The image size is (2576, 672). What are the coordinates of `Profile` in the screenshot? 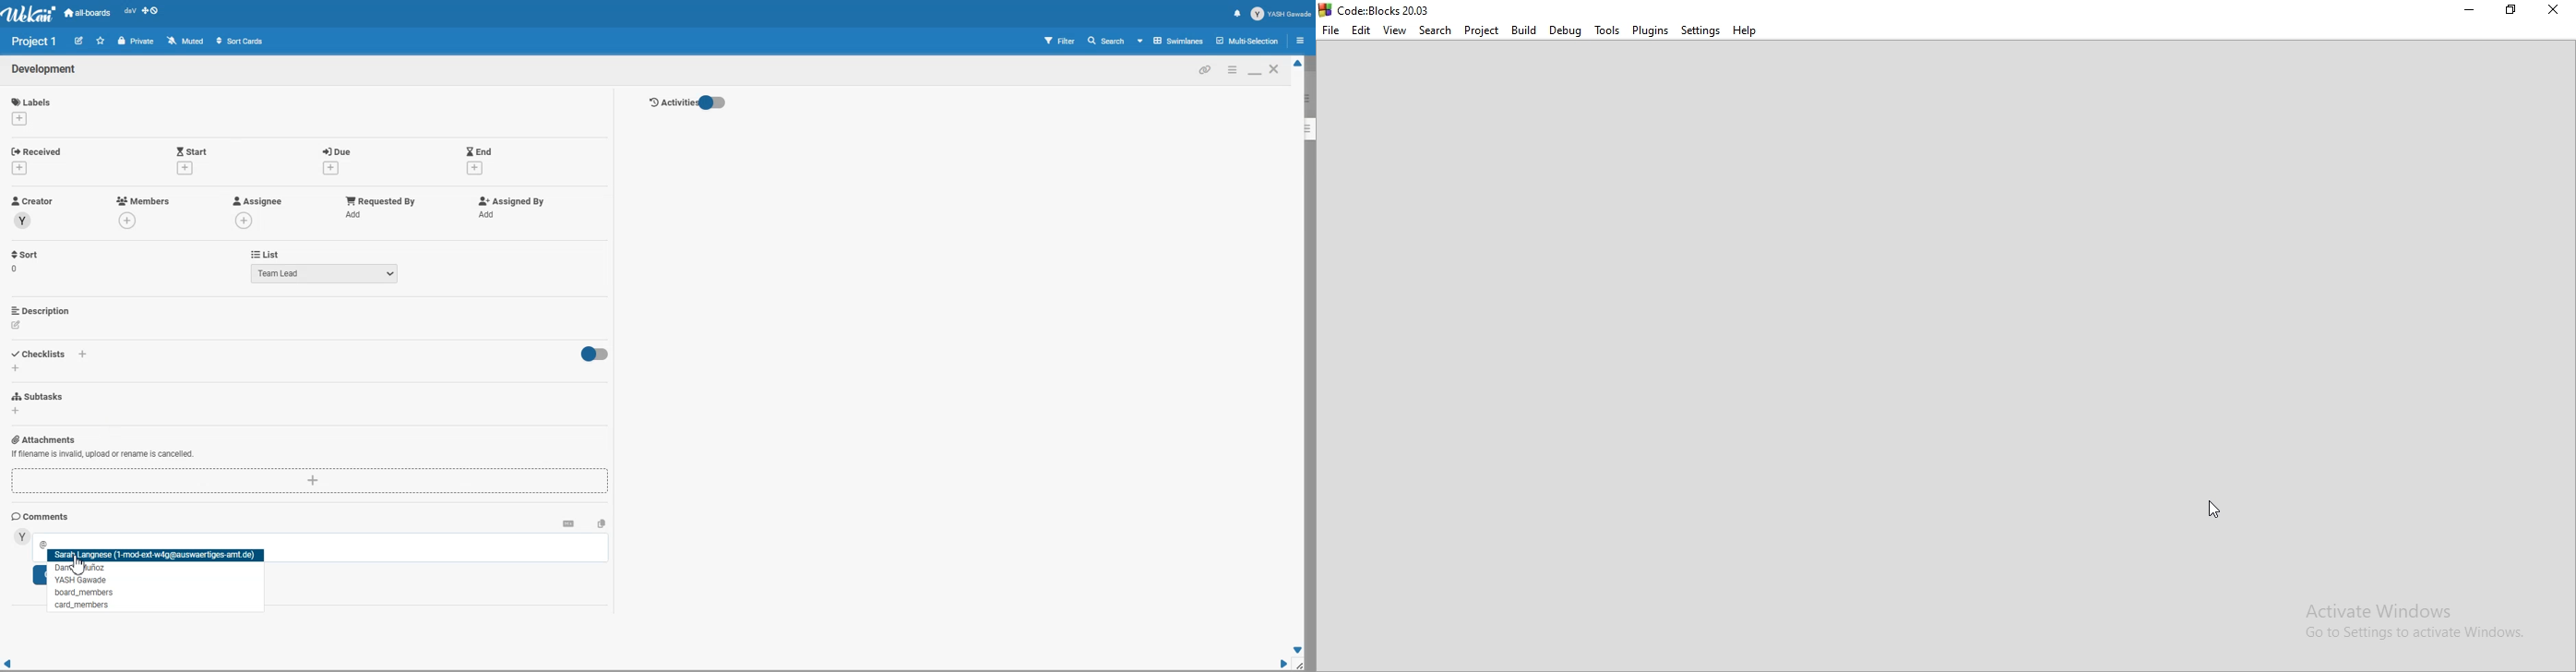 It's located at (1282, 14).